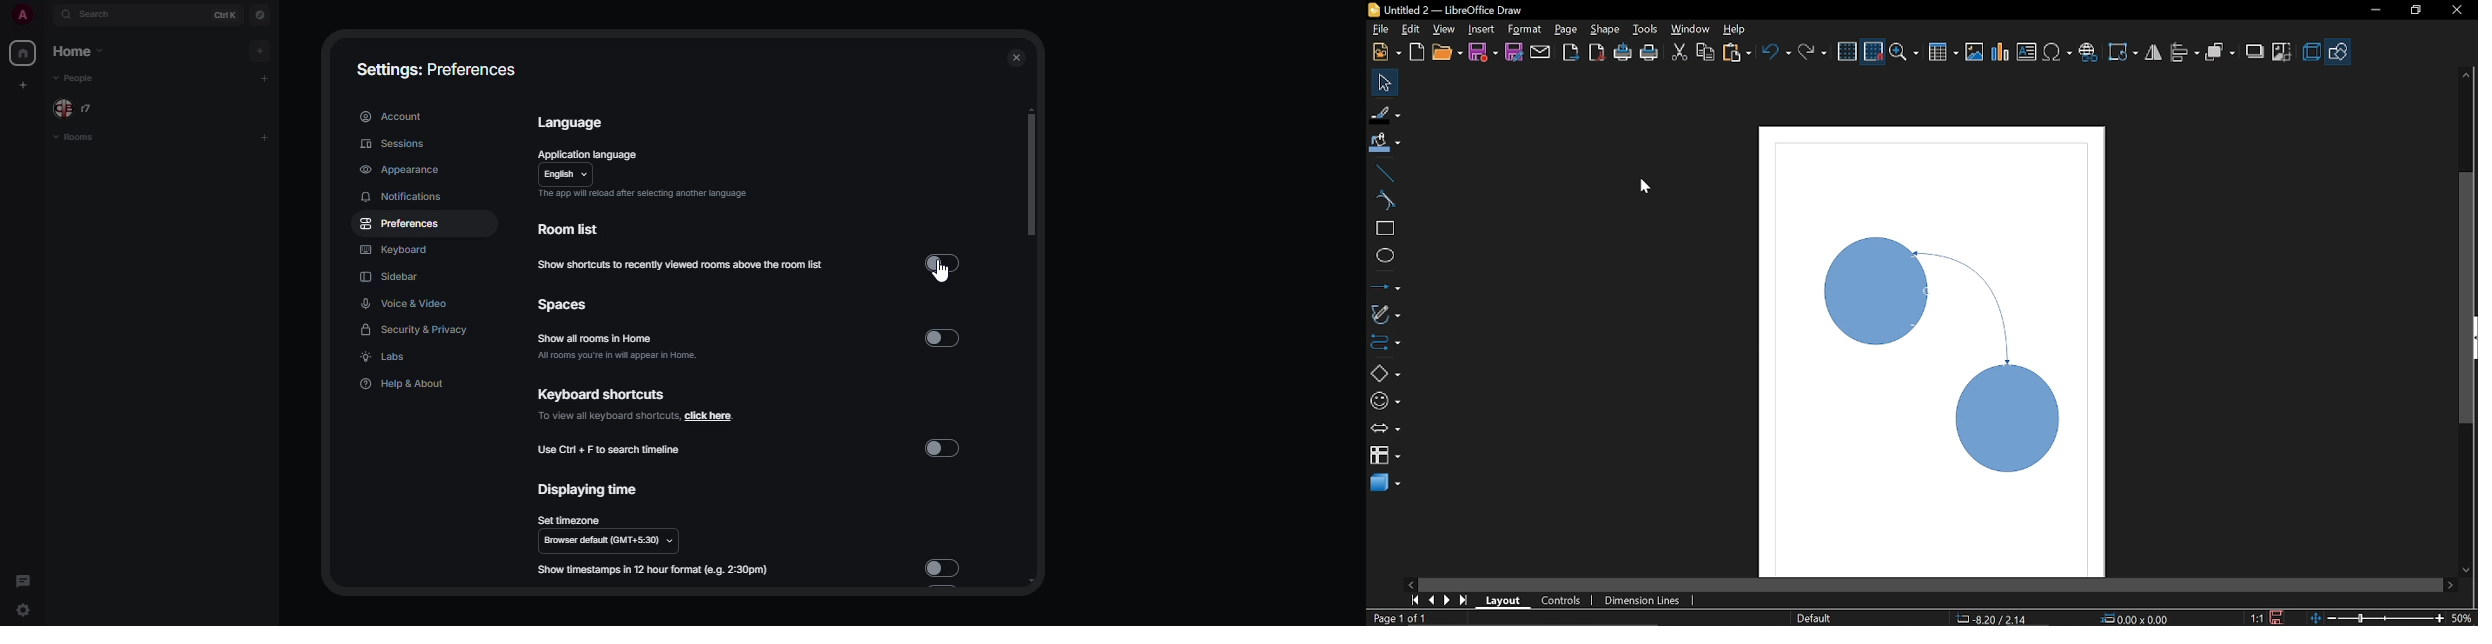 This screenshot has height=644, width=2492. I want to click on Basic shapes, so click(1384, 371).